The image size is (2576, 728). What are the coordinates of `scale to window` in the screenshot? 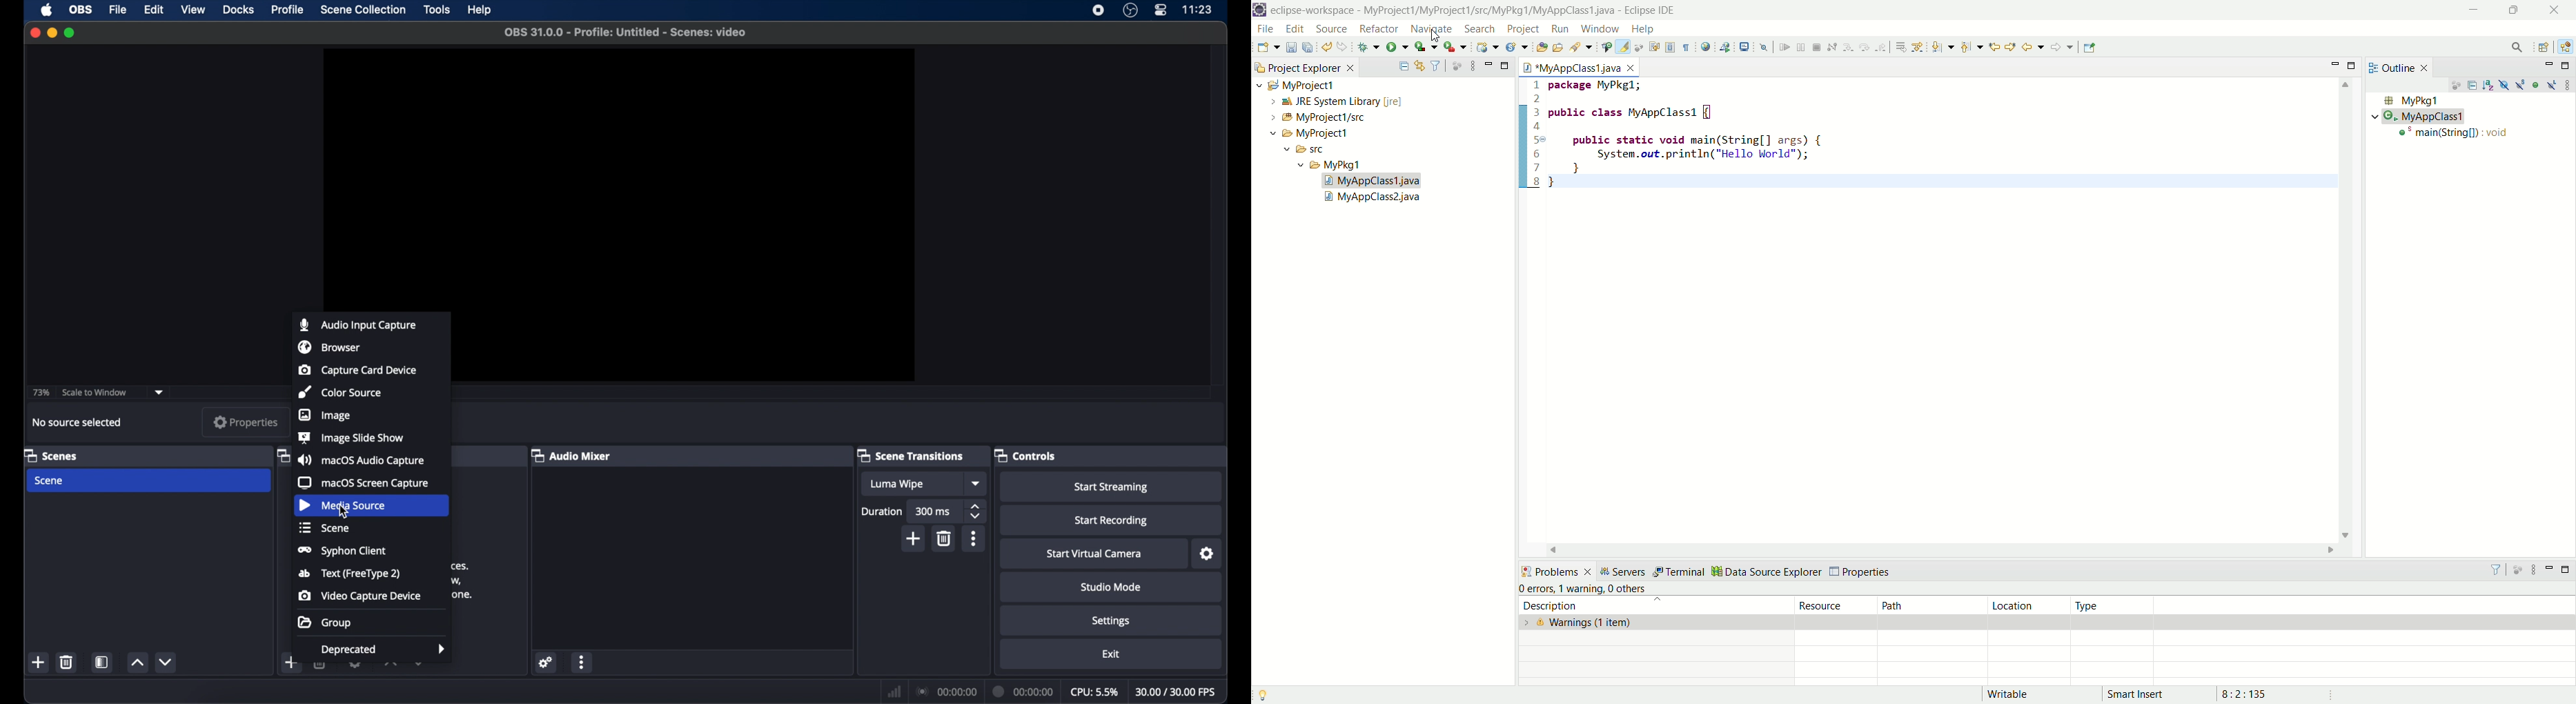 It's located at (95, 392).